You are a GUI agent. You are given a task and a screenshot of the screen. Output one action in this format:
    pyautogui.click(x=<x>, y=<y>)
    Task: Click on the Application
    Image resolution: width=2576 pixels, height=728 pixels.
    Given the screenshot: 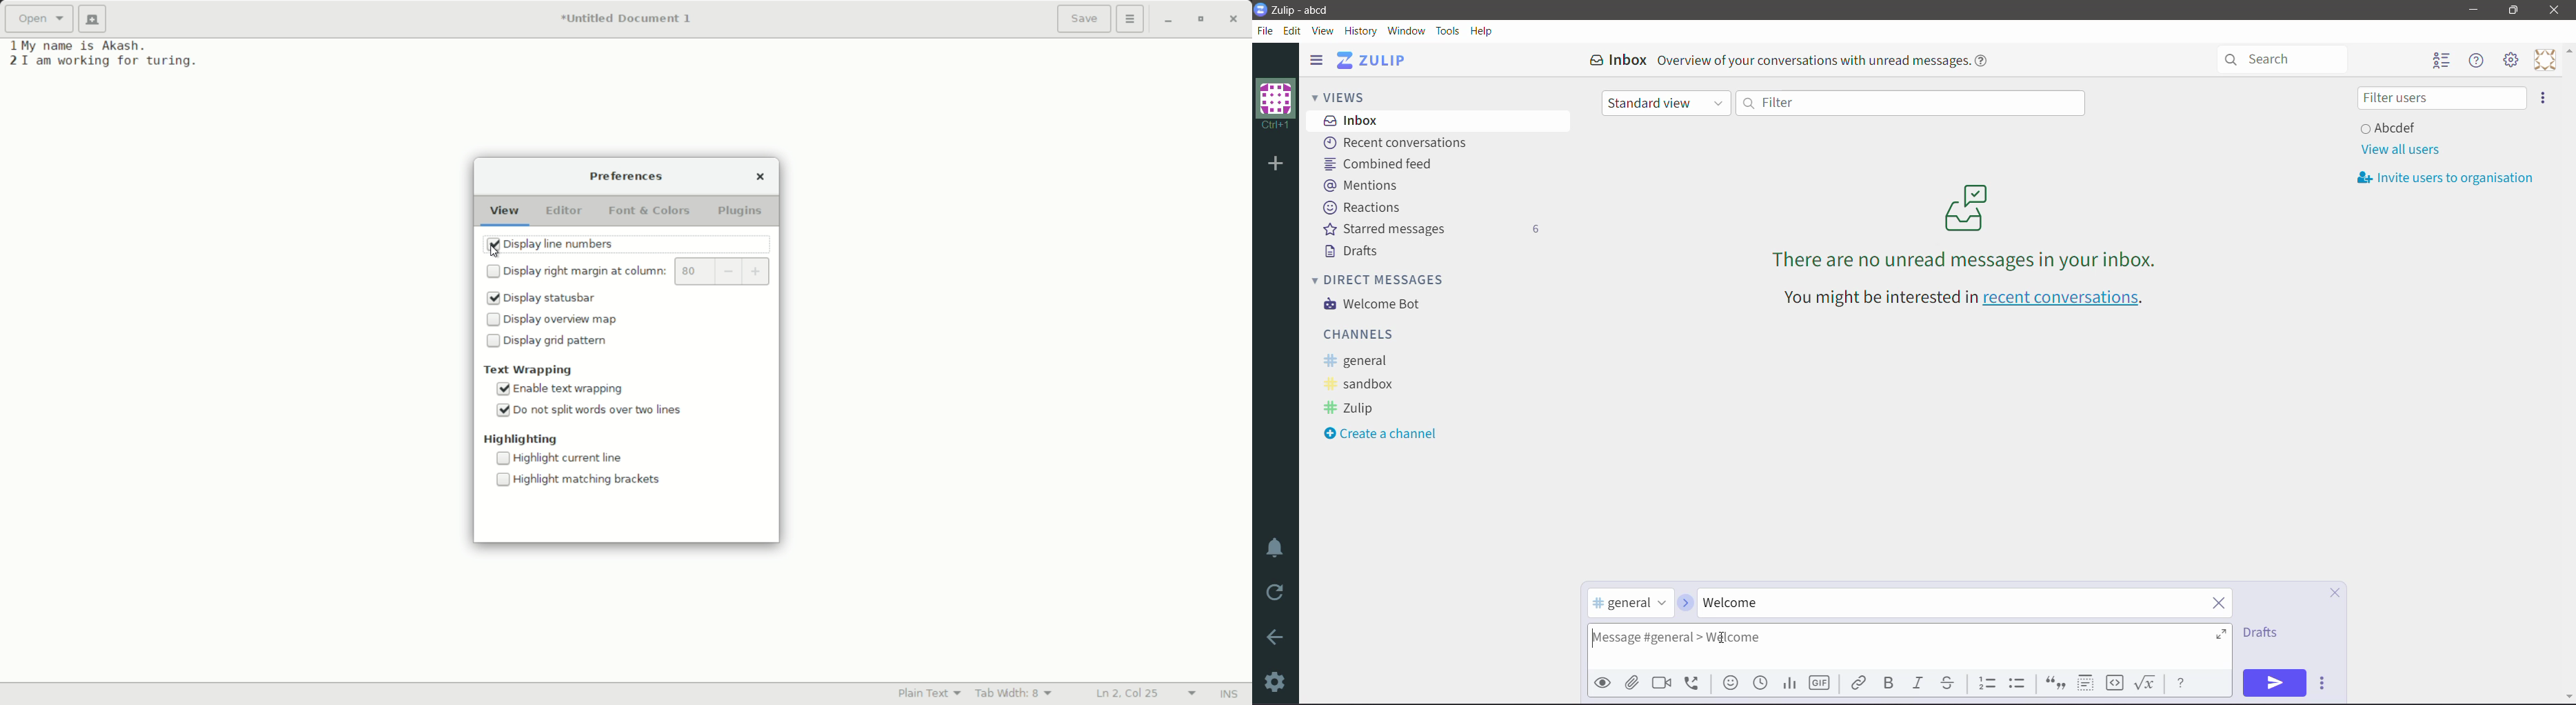 What is the action you would take?
    pyautogui.click(x=1376, y=60)
    